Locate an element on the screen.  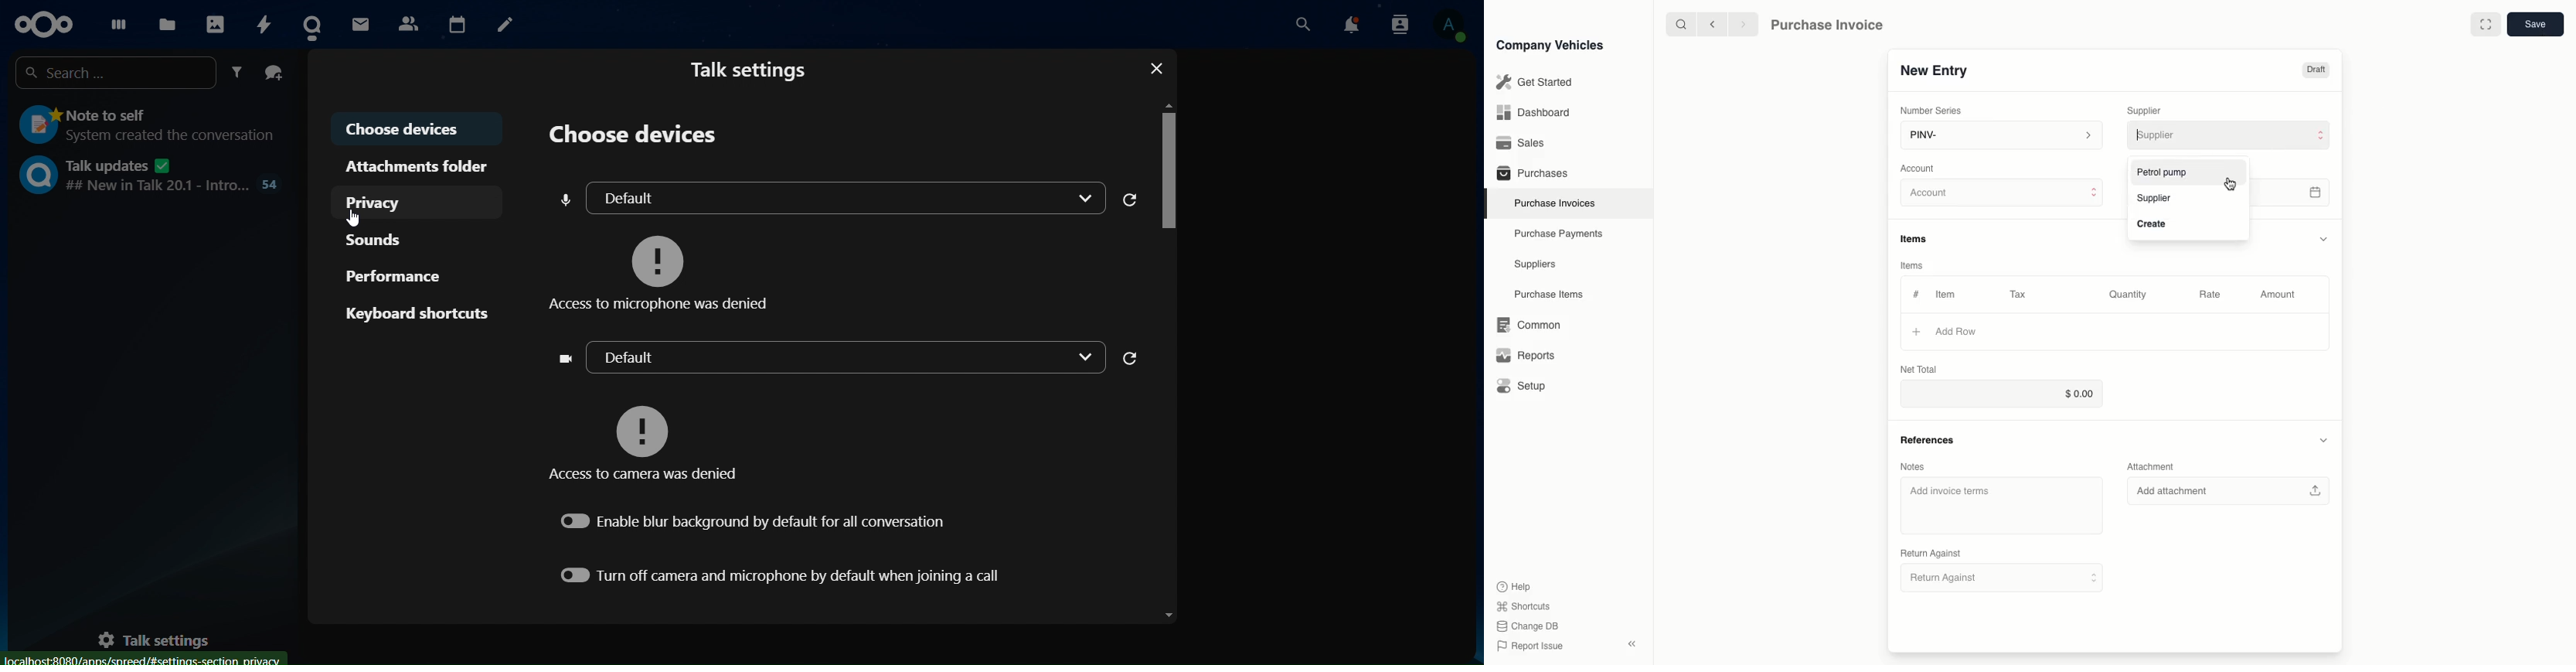
dashboard is located at coordinates (116, 24).